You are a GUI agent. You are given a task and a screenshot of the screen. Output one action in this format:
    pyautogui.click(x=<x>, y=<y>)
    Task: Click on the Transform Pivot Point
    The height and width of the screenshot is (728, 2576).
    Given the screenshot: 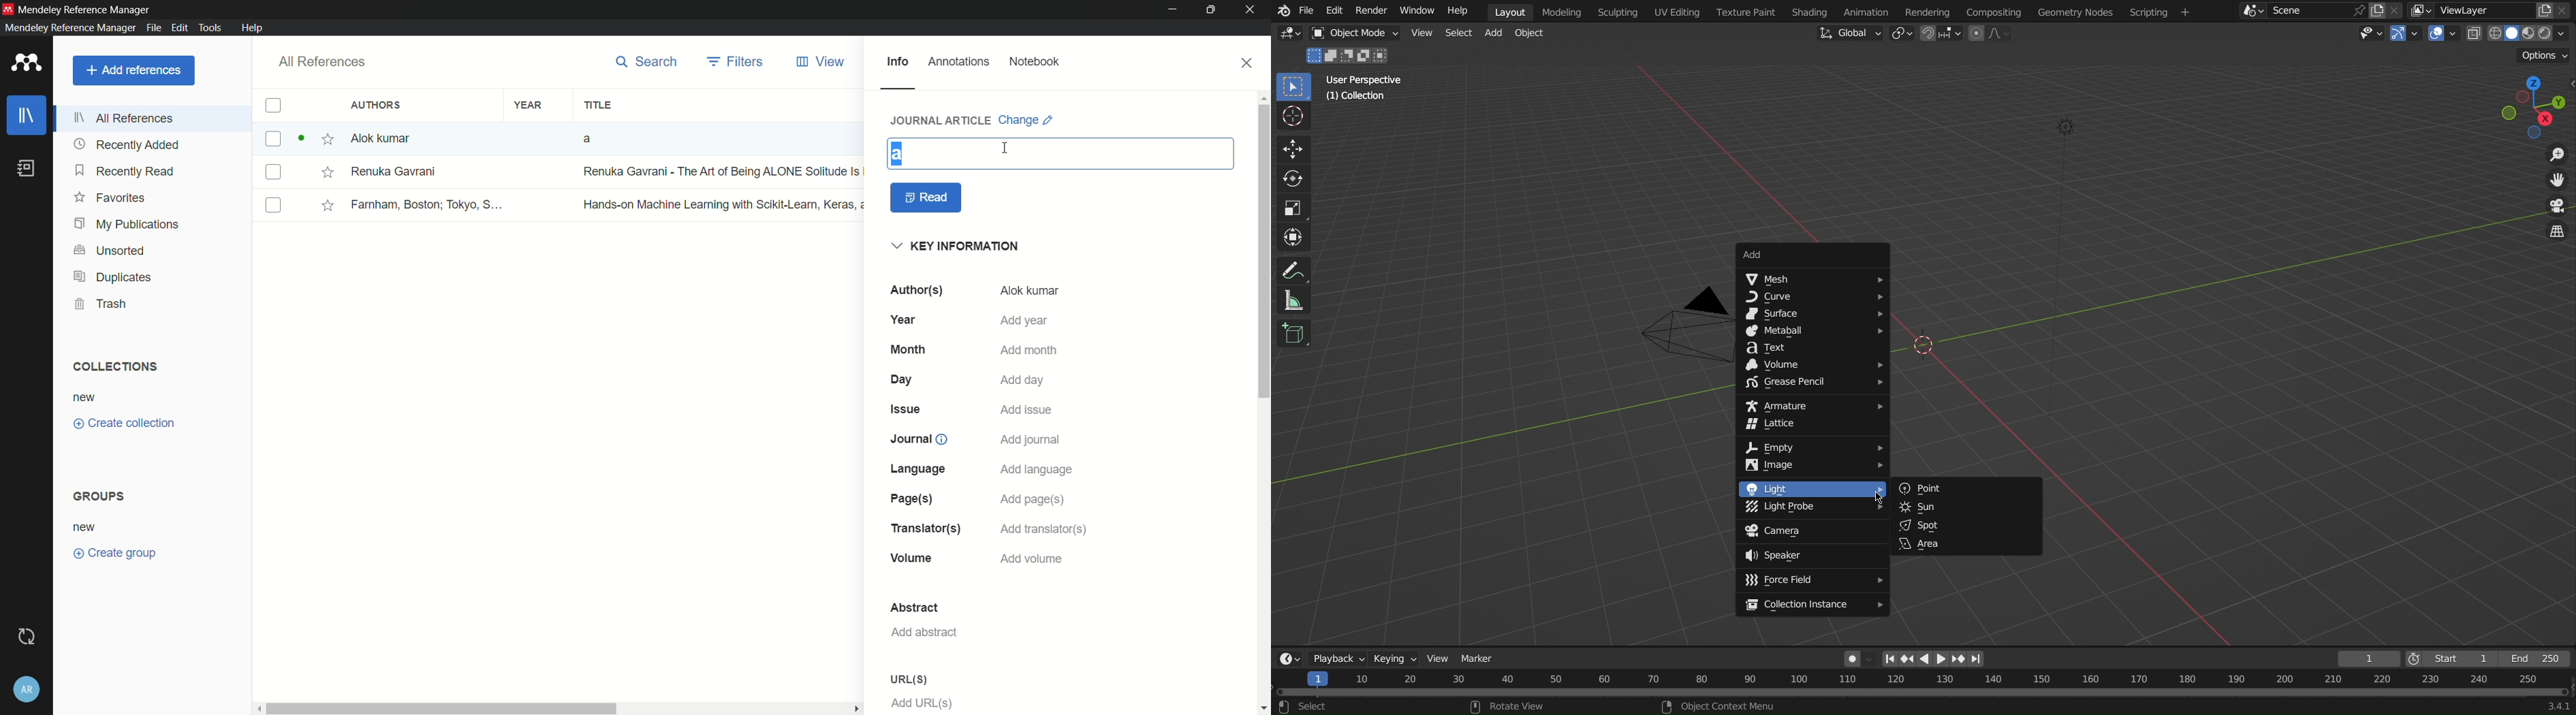 What is the action you would take?
    pyautogui.click(x=1902, y=35)
    